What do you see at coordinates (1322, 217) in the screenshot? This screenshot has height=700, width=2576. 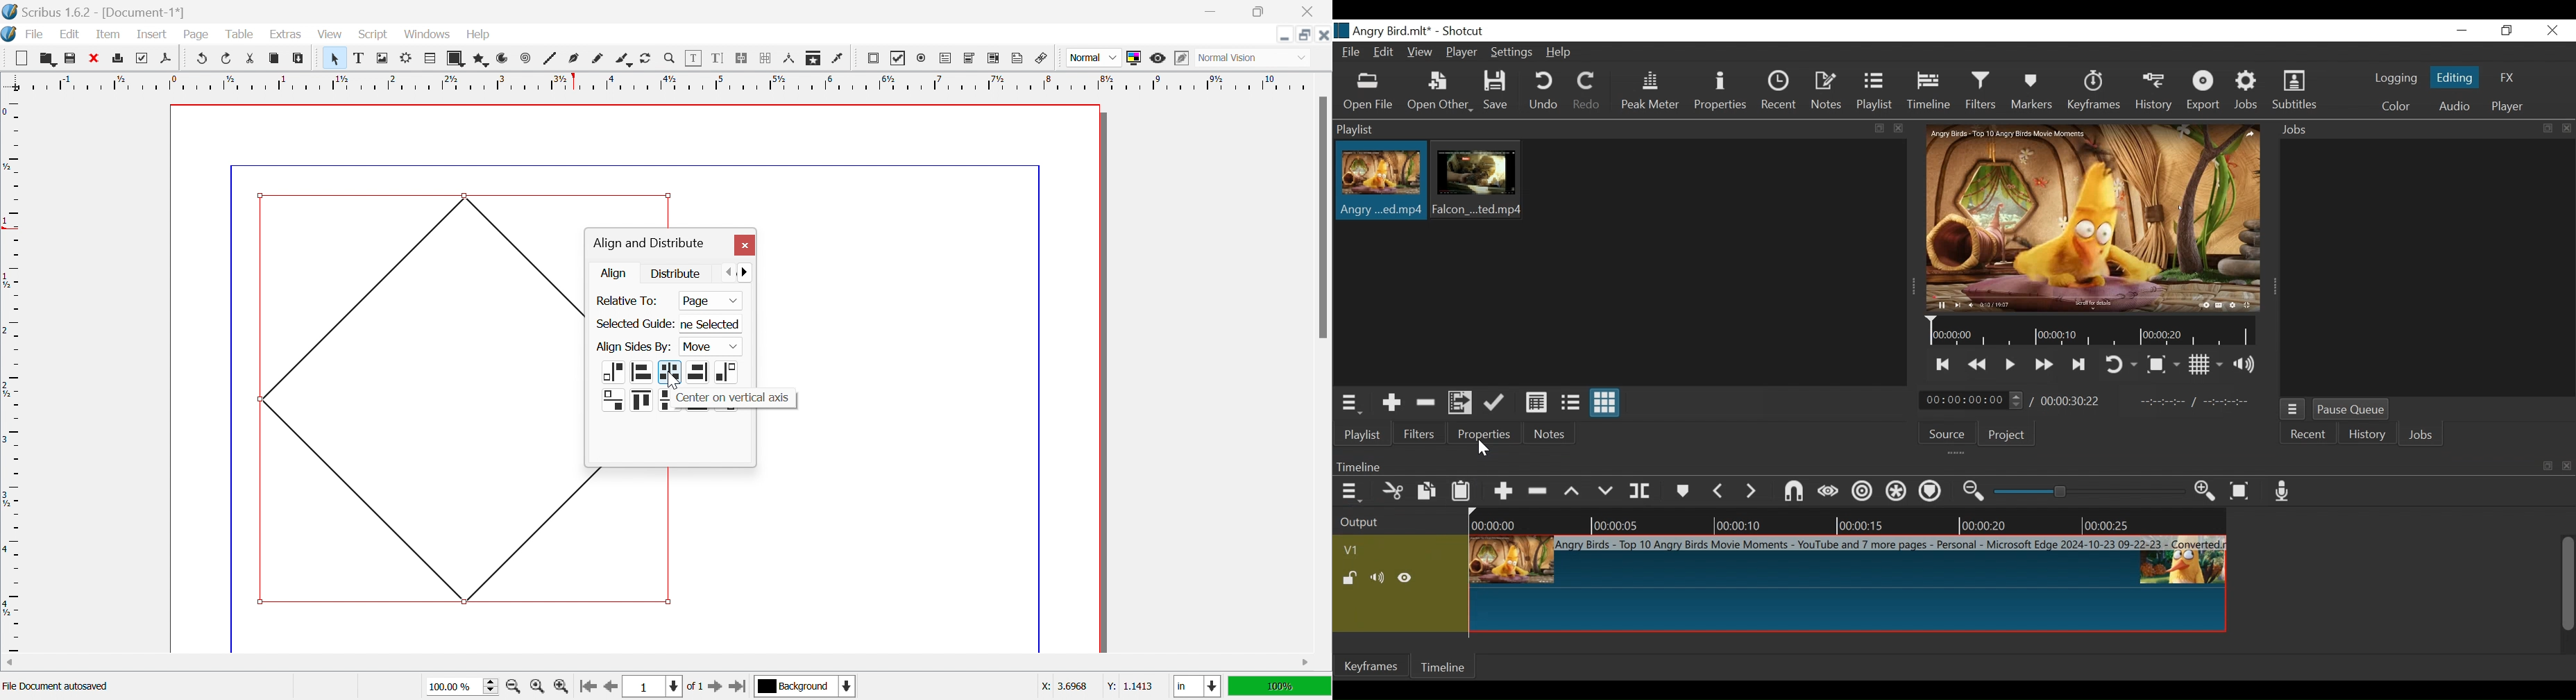 I see `Scroll bar` at bounding box center [1322, 217].